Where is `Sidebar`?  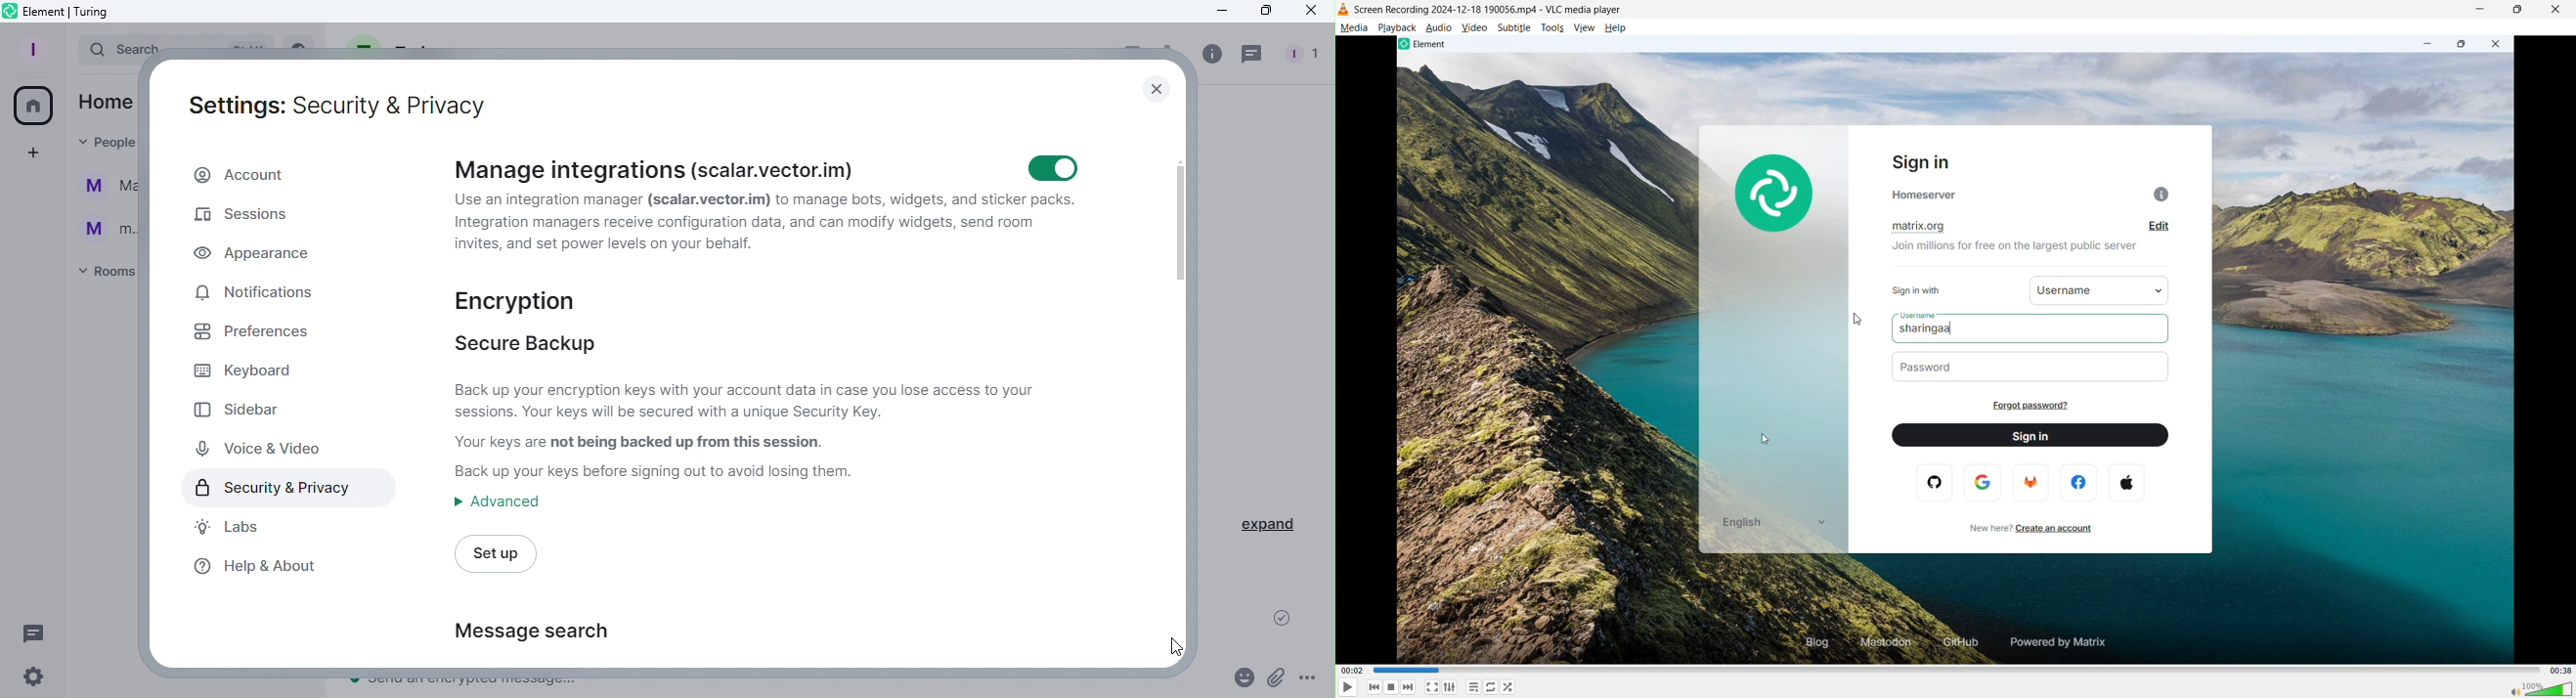 Sidebar is located at coordinates (243, 410).